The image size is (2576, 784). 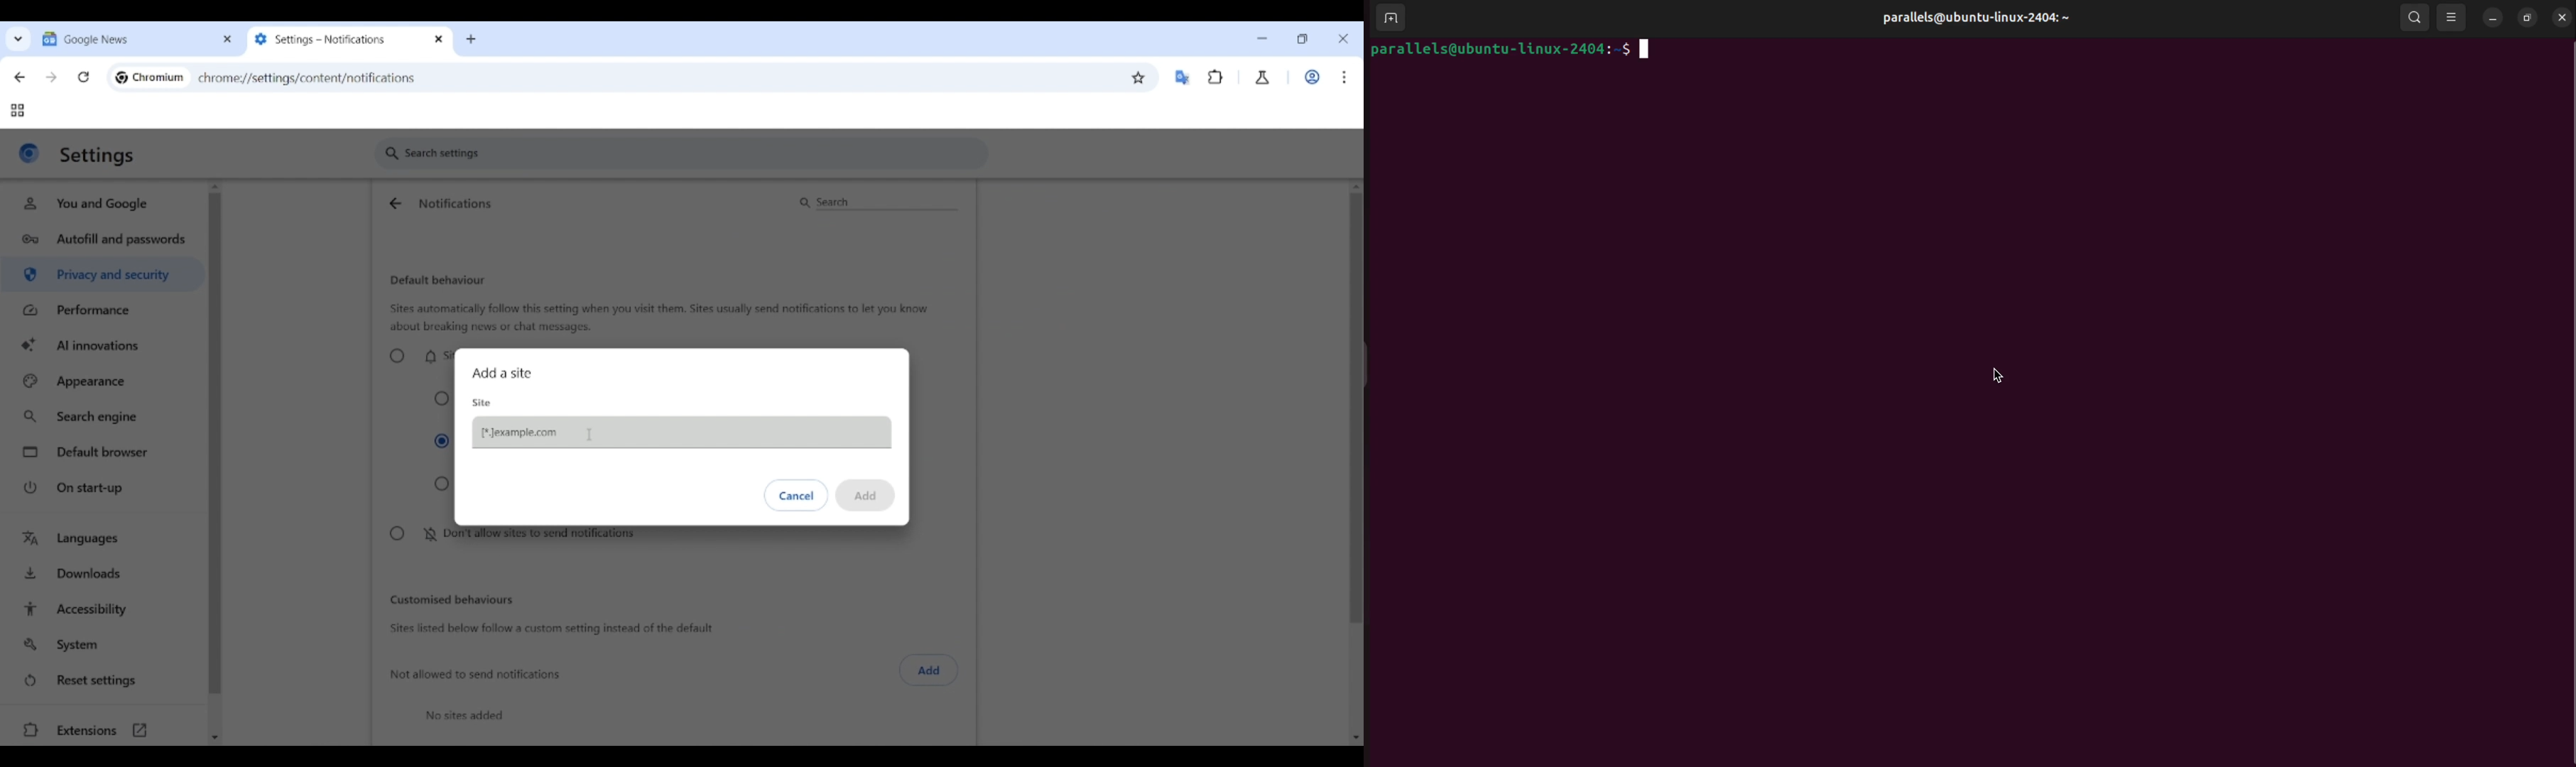 What do you see at coordinates (104, 344) in the screenshot?
I see `AI innovations` at bounding box center [104, 344].